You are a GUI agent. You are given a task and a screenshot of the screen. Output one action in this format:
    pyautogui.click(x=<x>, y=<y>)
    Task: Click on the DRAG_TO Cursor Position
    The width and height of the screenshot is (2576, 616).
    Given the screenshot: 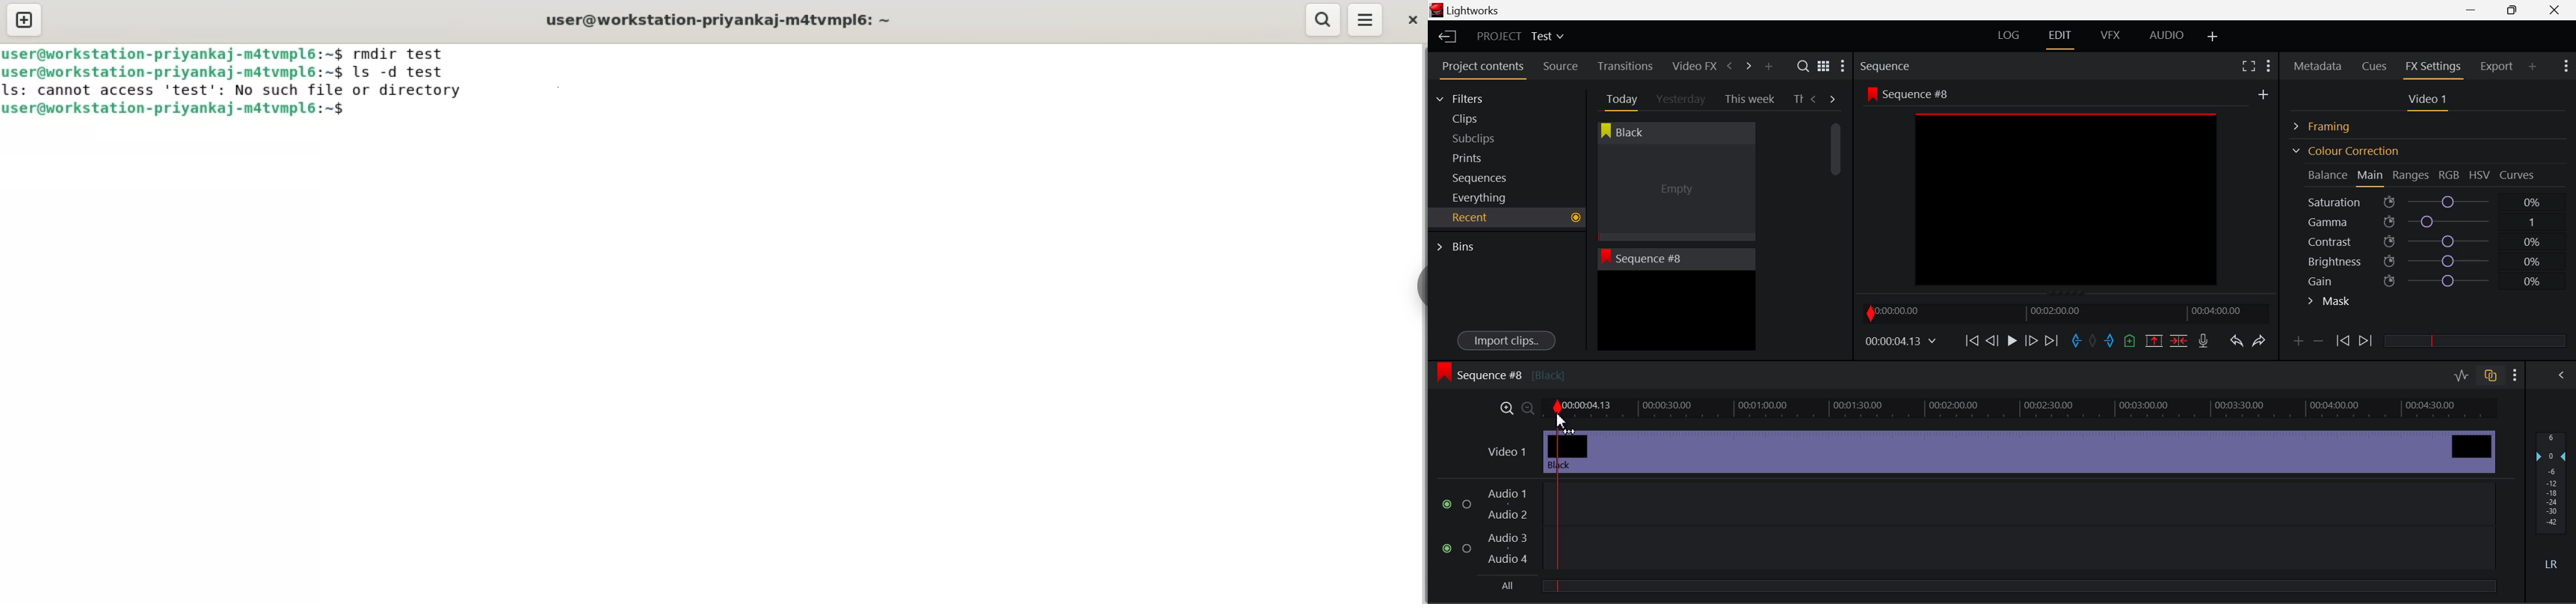 What is the action you would take?
    pyautogui.click(x=1564, y=414)
    